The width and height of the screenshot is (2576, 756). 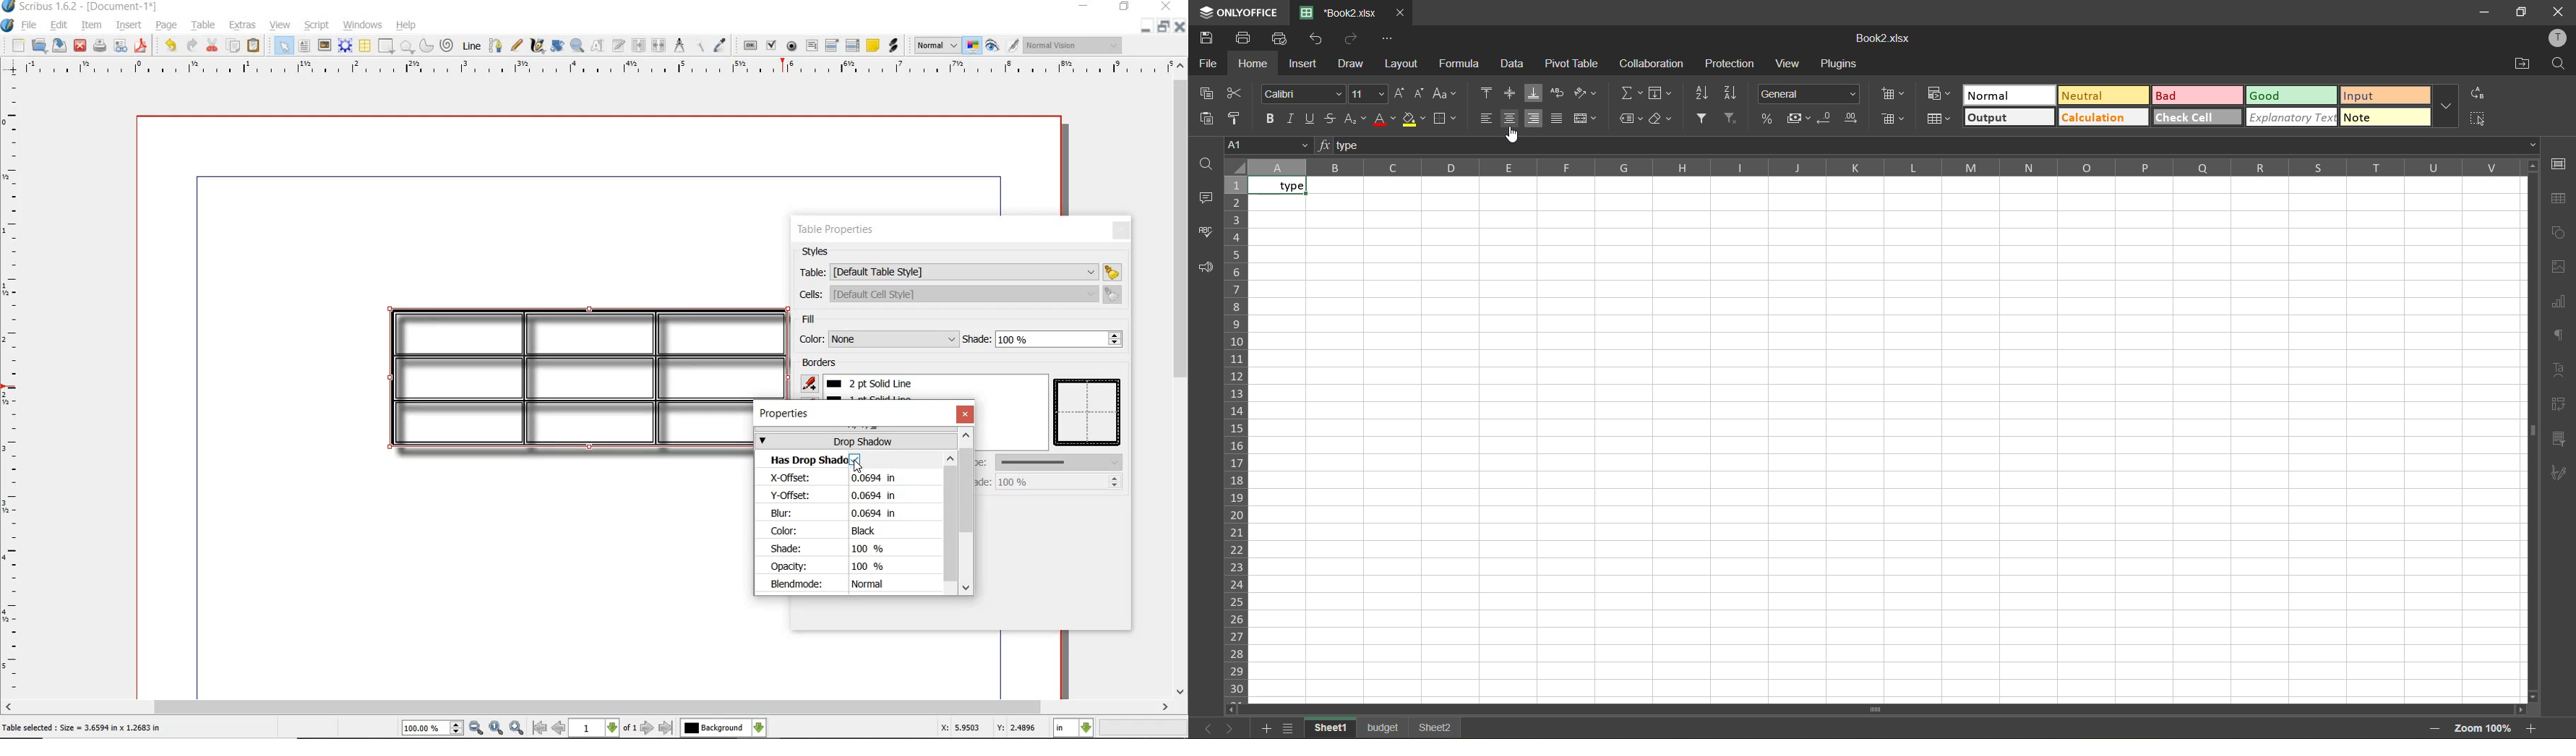 What do you see at coordinates (559, 728) in the screenshot?
I see `go to previous page` at bounding box center [559, 728].